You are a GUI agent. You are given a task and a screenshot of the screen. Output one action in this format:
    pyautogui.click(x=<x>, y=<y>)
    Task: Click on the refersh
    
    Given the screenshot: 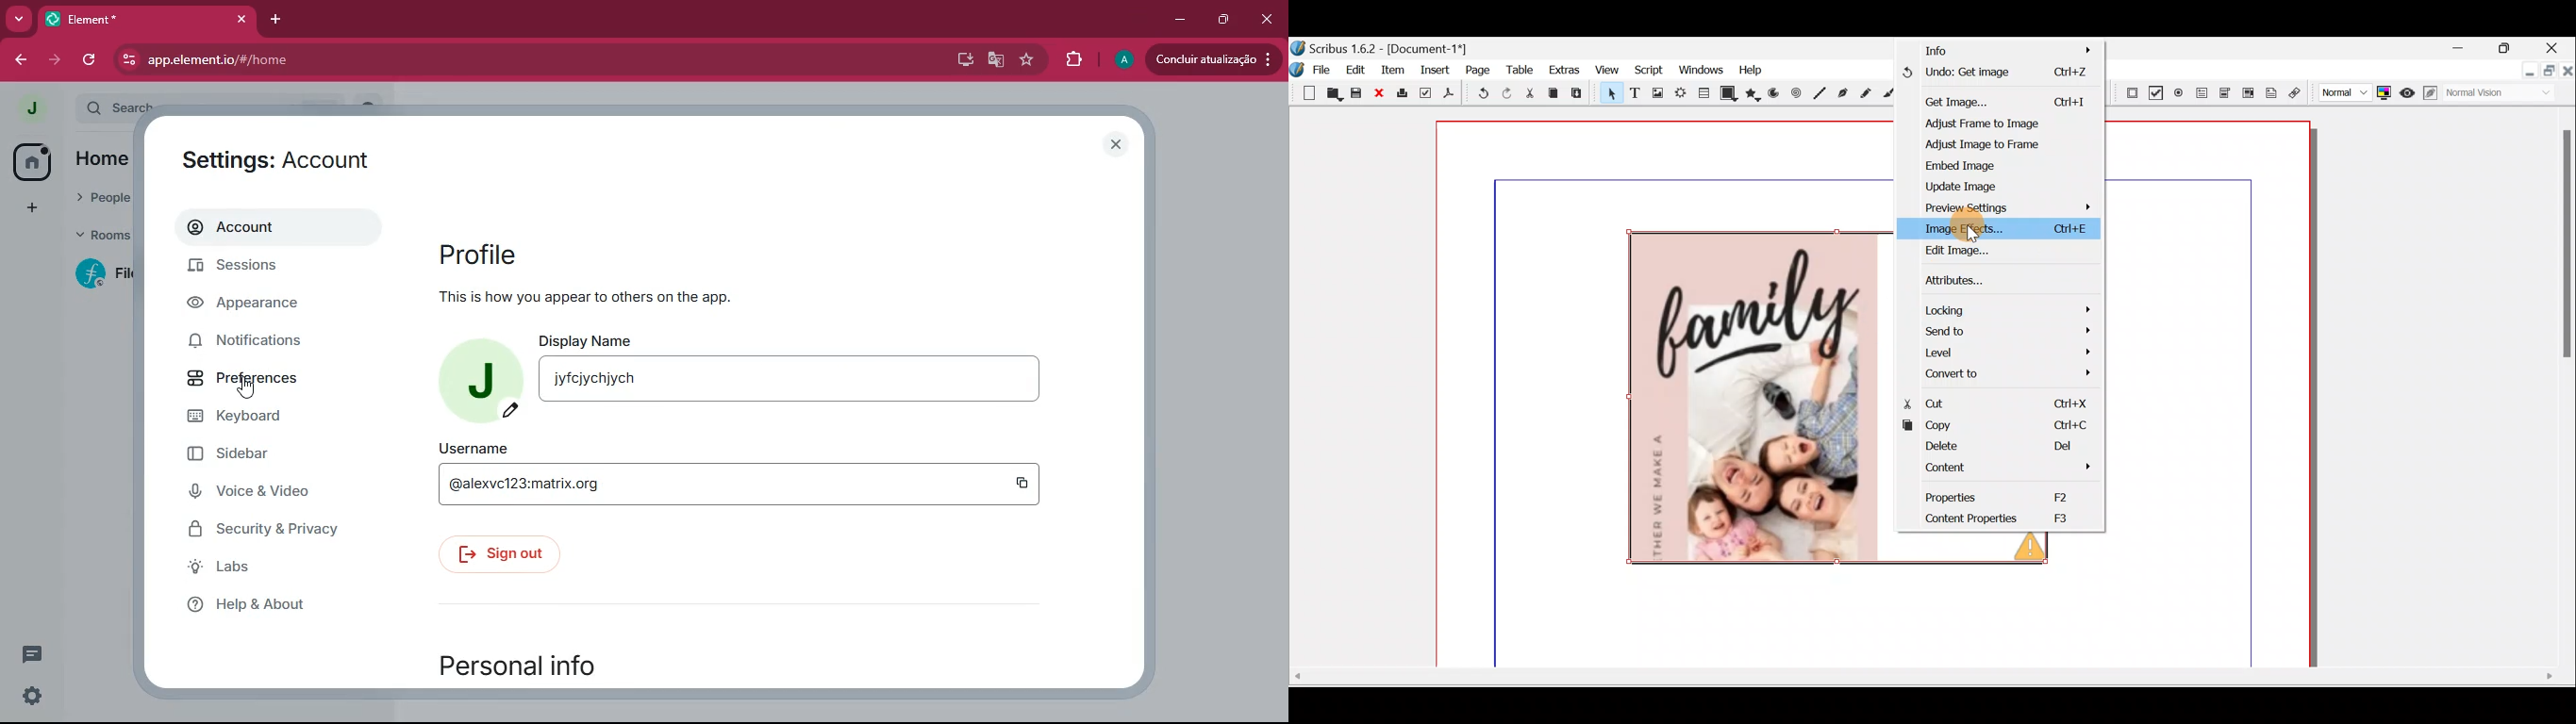 What is the action you would take?
    pyautogui.click(x=91, y=59)
    